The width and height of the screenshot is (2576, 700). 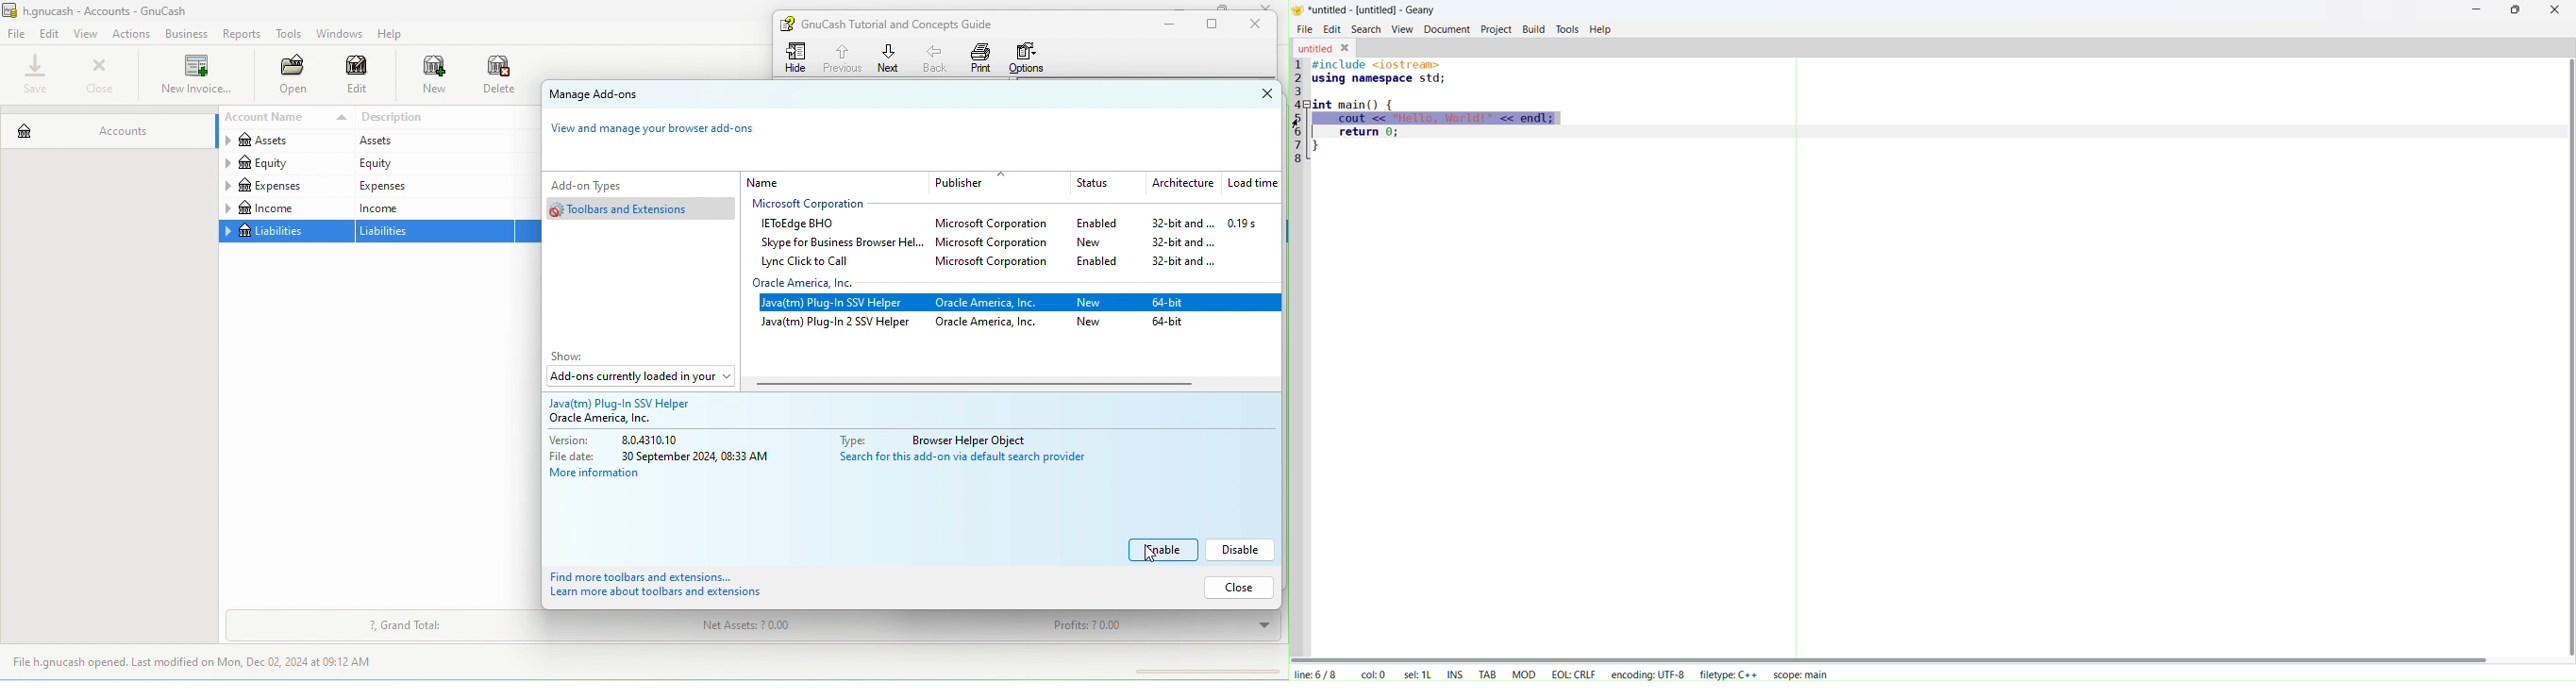 What do you see at coordinates (998, 264) in the screenshot?
I see `microsoft corporation` at bounding box center [998, 264].